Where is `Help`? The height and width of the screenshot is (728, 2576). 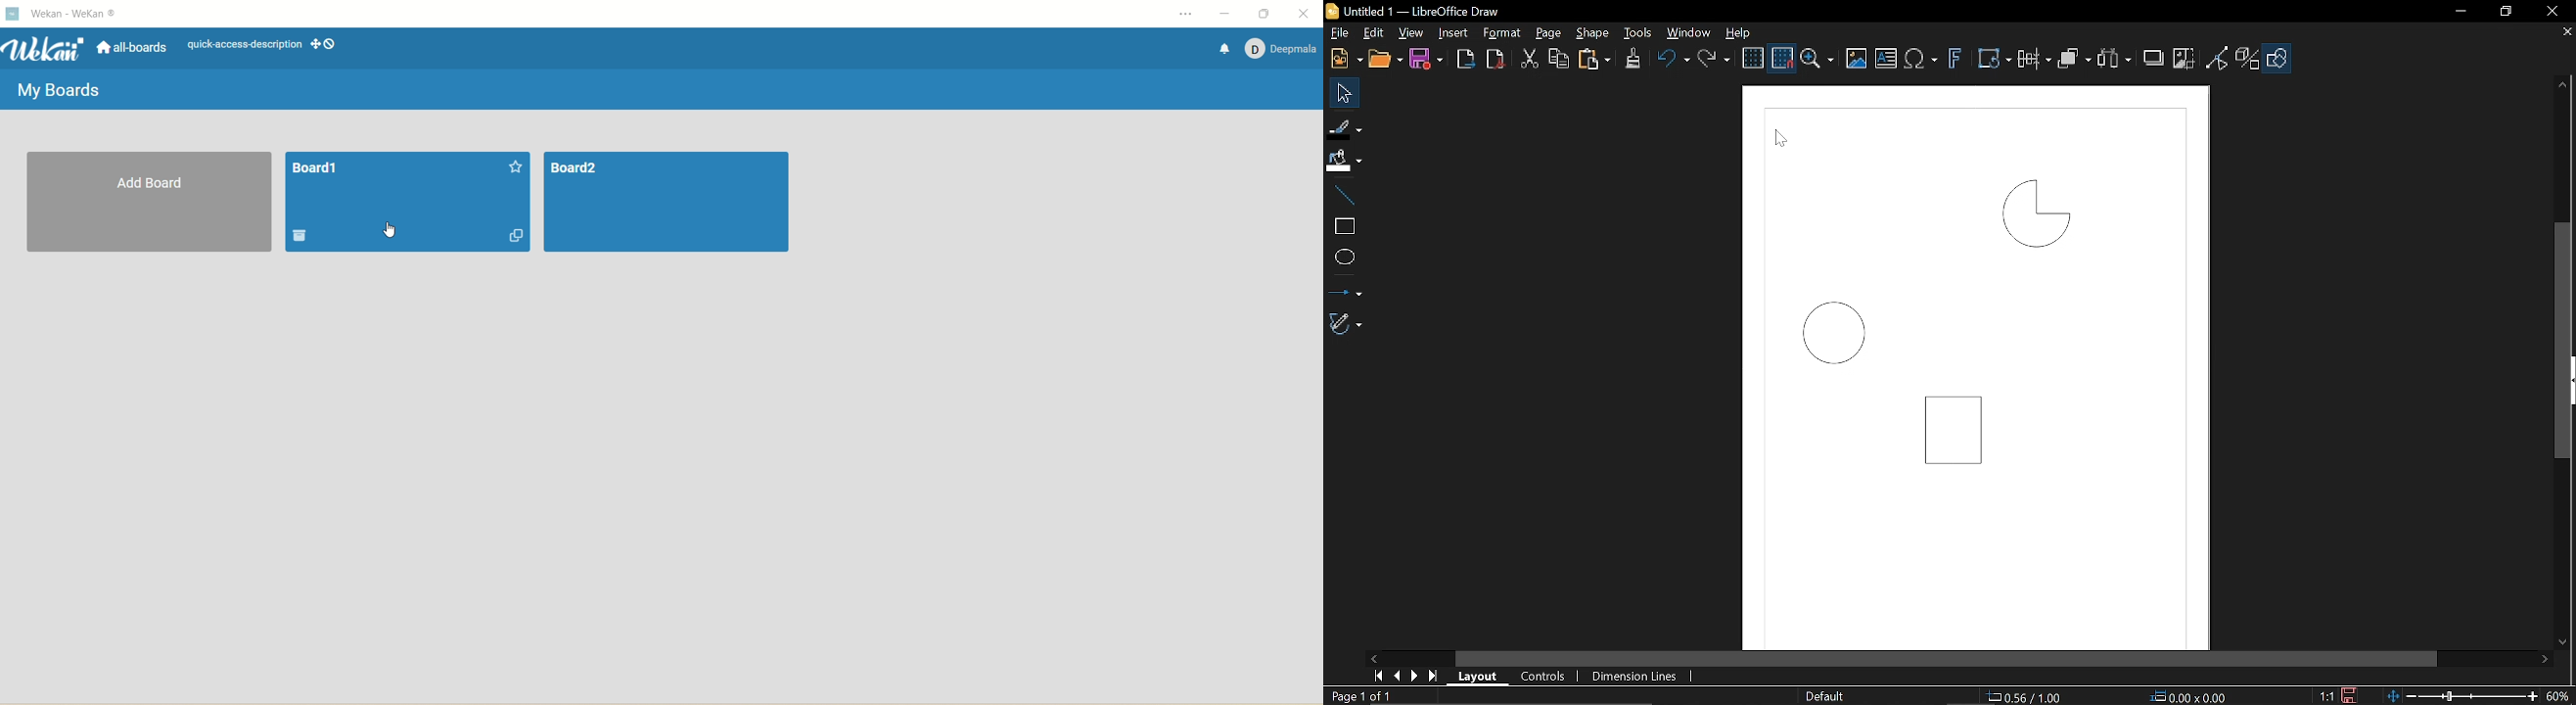
Help is located at coordinates (1743, 32).